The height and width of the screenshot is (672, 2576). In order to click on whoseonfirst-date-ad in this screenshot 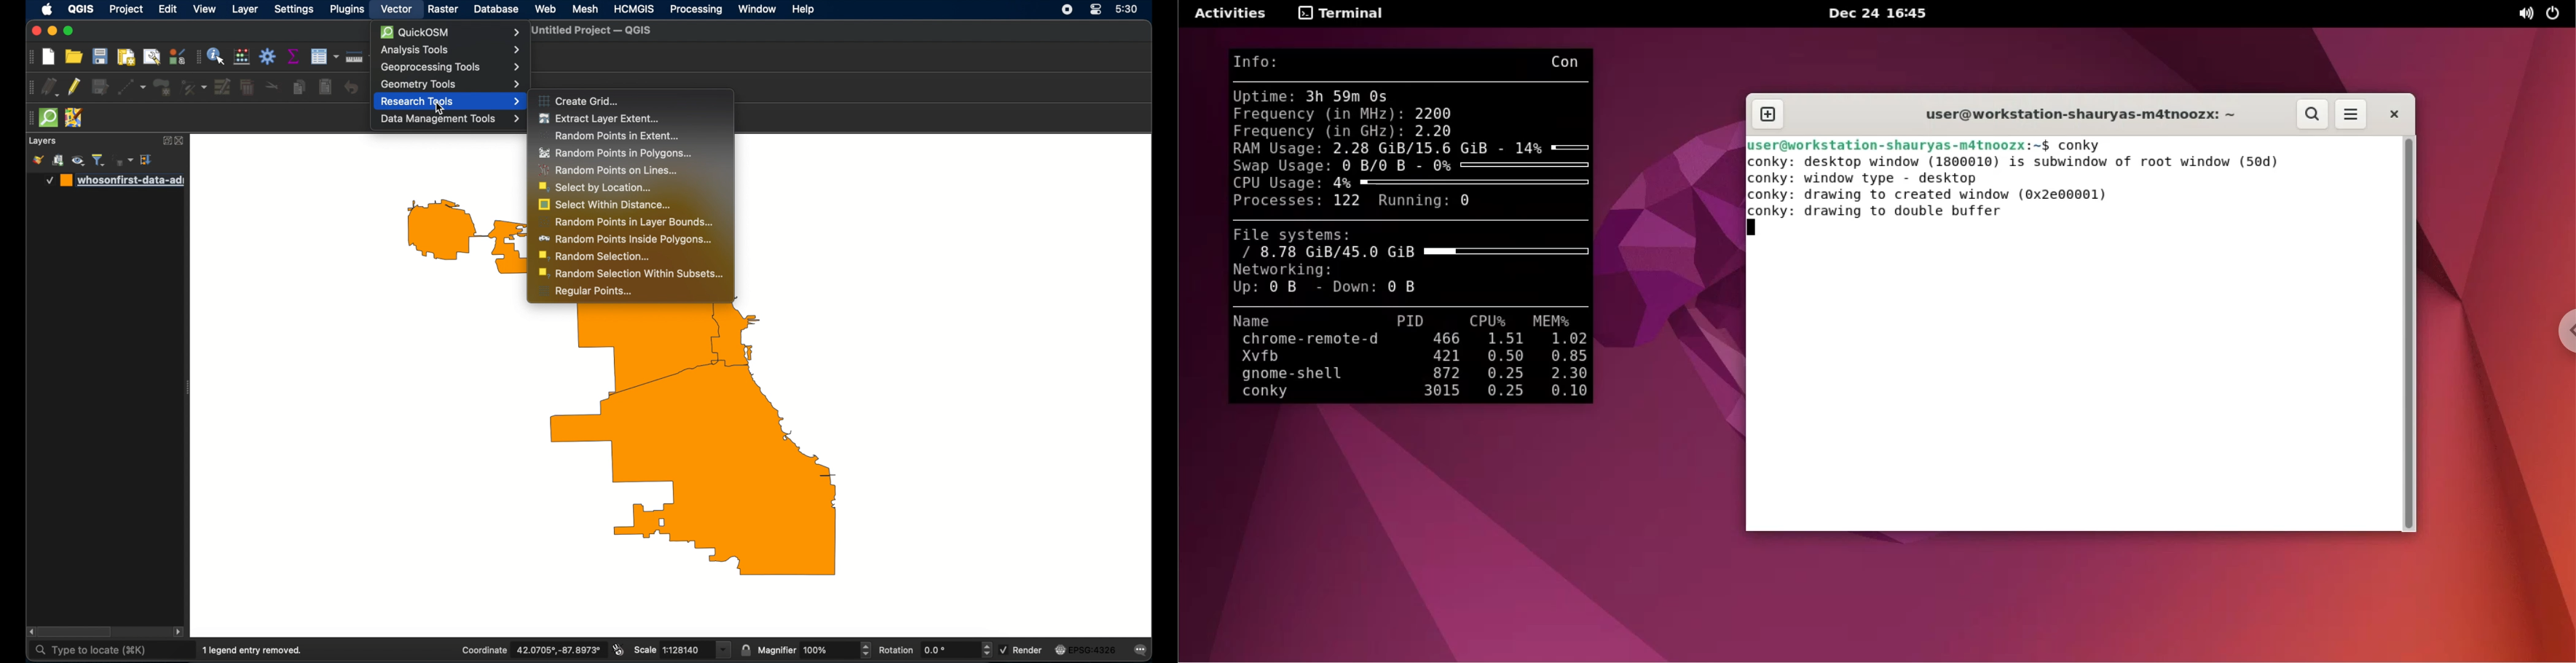, I will do `click(115, 180)`.